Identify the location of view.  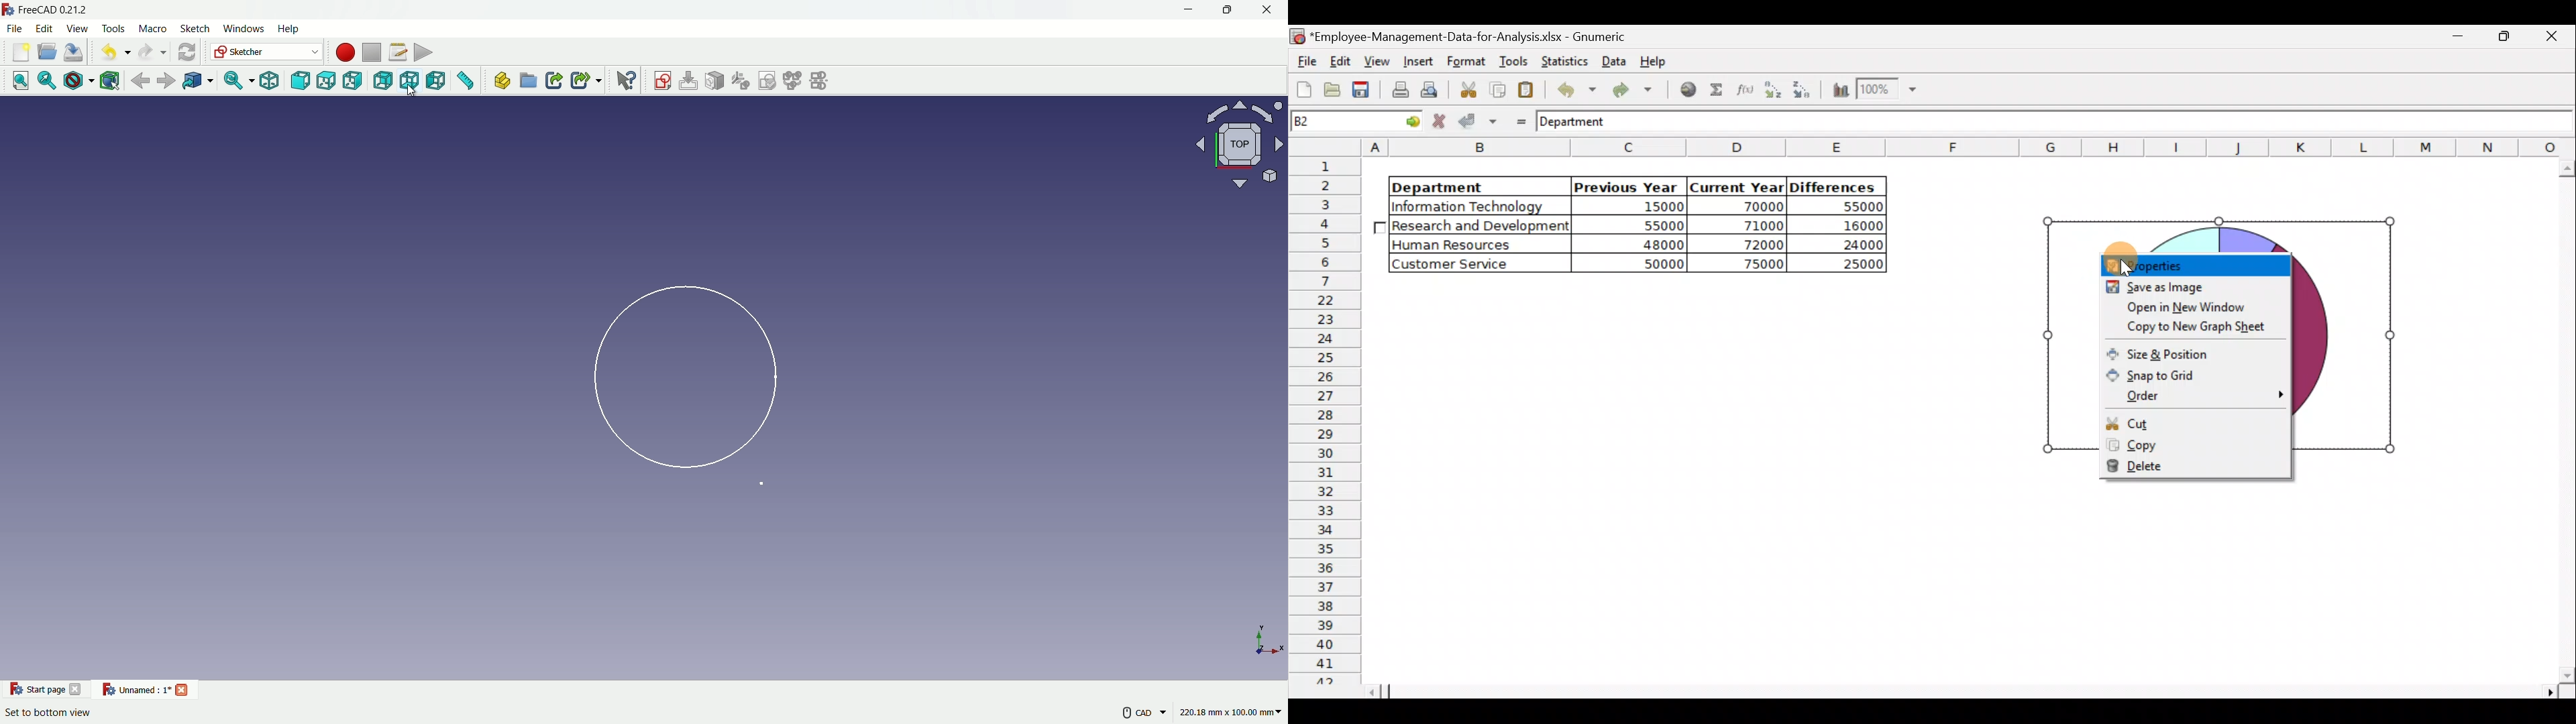
(1235, 145).